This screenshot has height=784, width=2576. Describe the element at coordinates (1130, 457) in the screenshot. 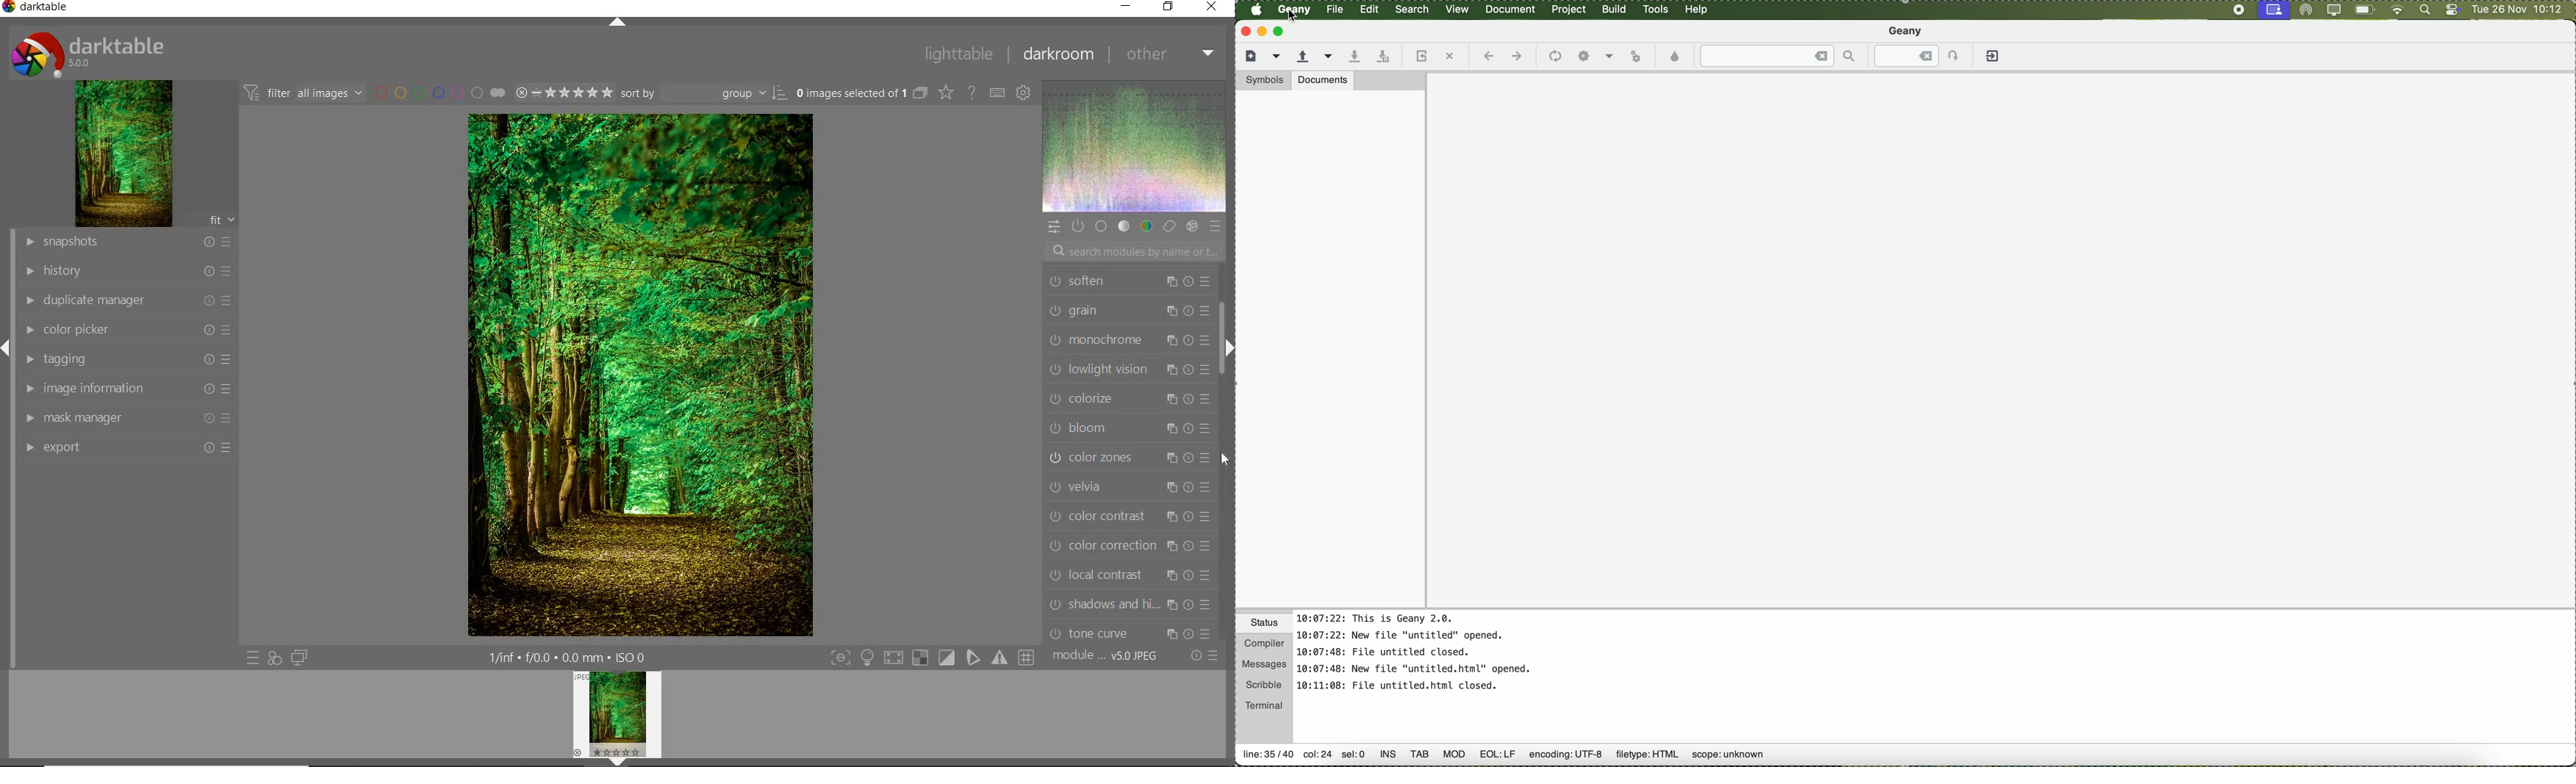

I see `color zones` at that location.